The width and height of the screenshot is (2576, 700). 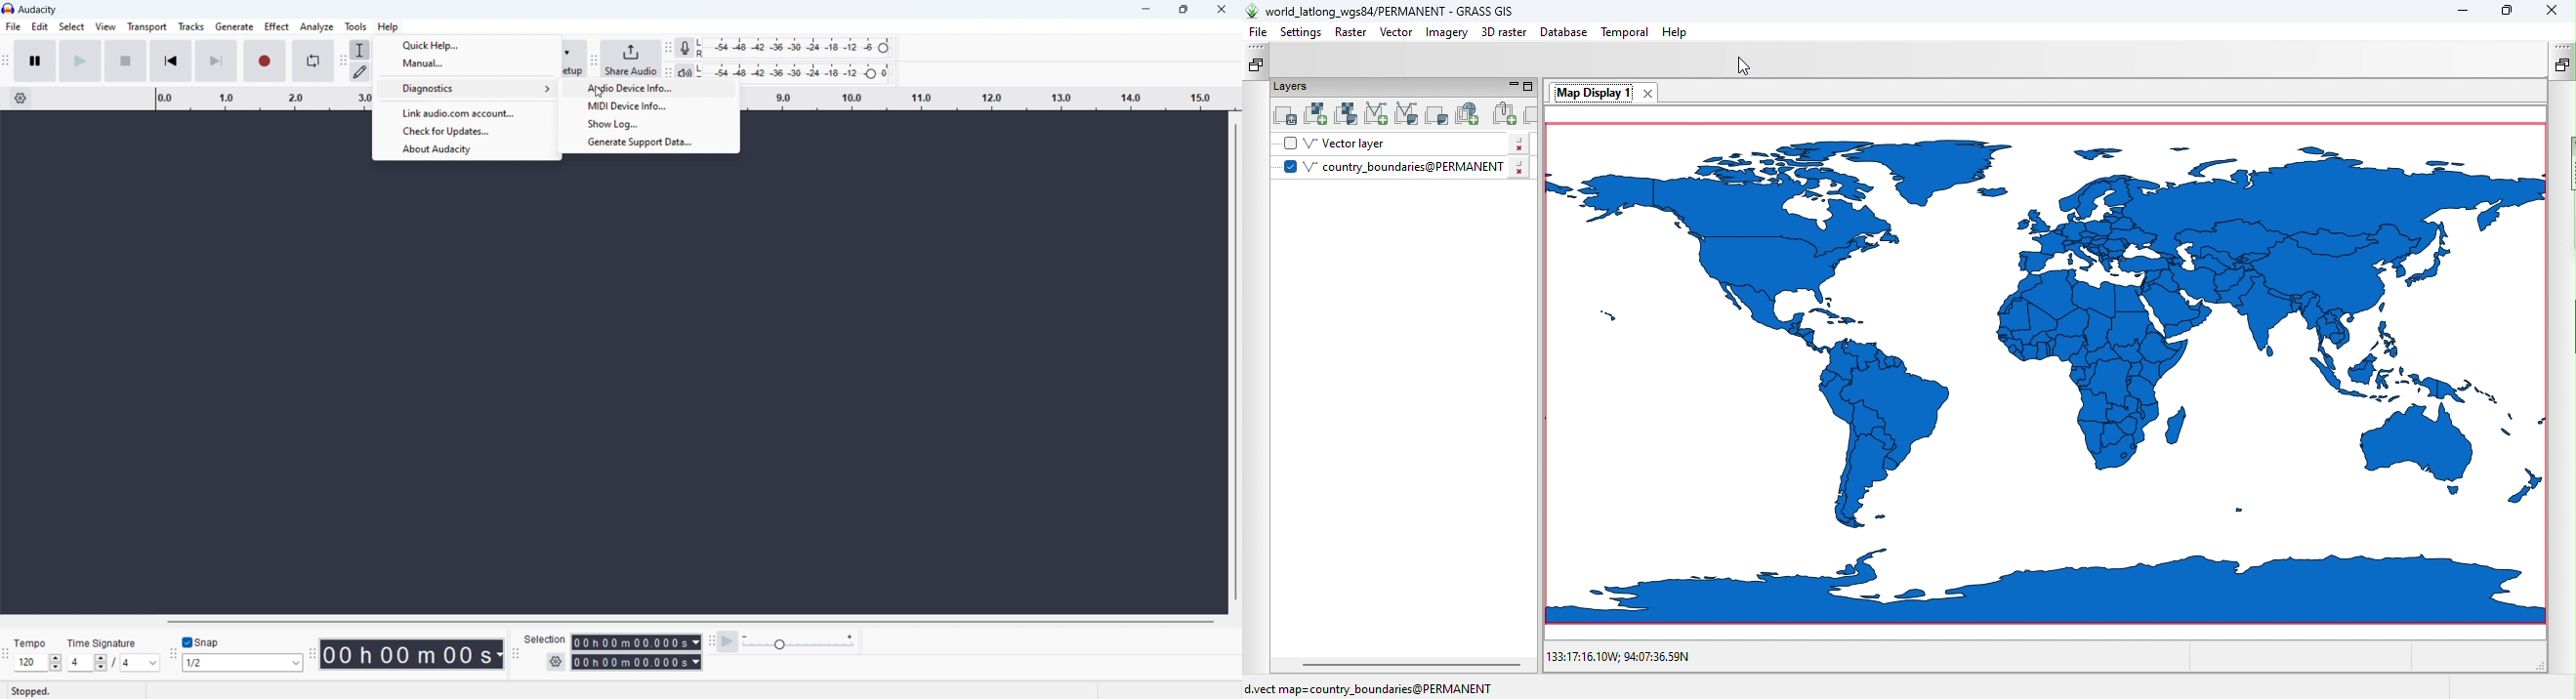 What do you see at coordinates (467, 113) in the screenshot?
I see `link audio.com account` at bounding box center [467, 113].